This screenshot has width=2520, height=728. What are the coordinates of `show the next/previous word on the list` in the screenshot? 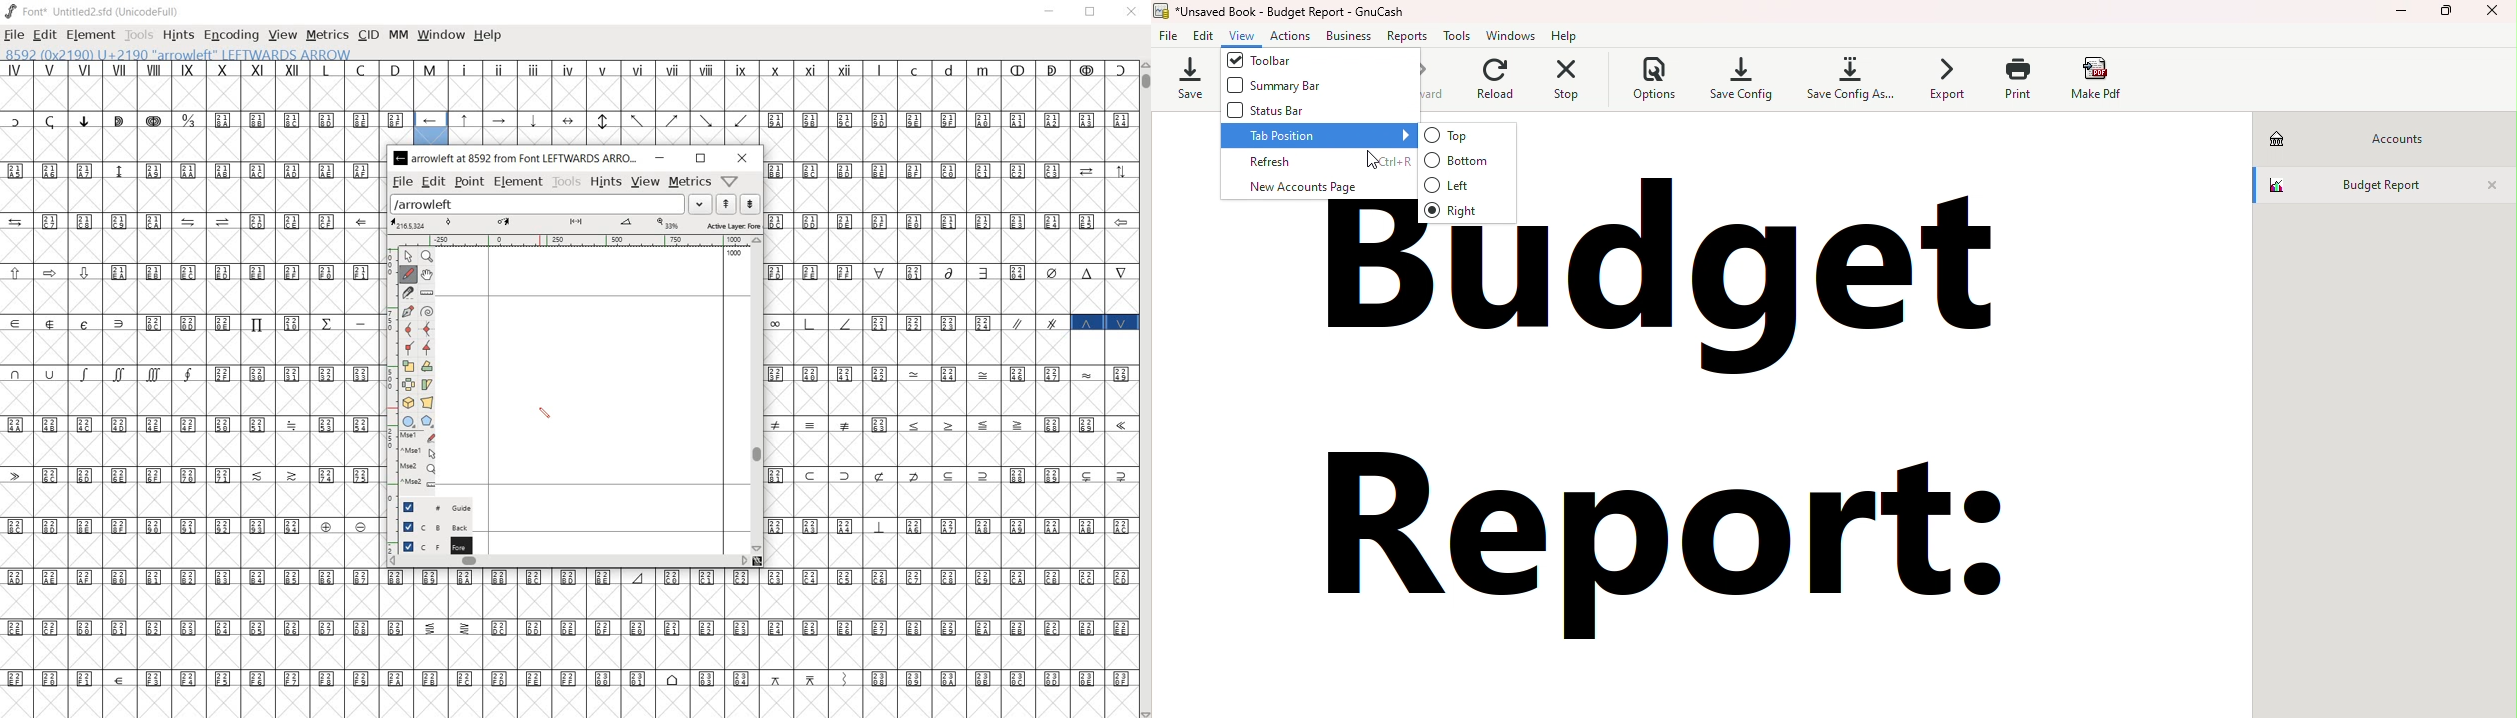 It's located at (737, 203).